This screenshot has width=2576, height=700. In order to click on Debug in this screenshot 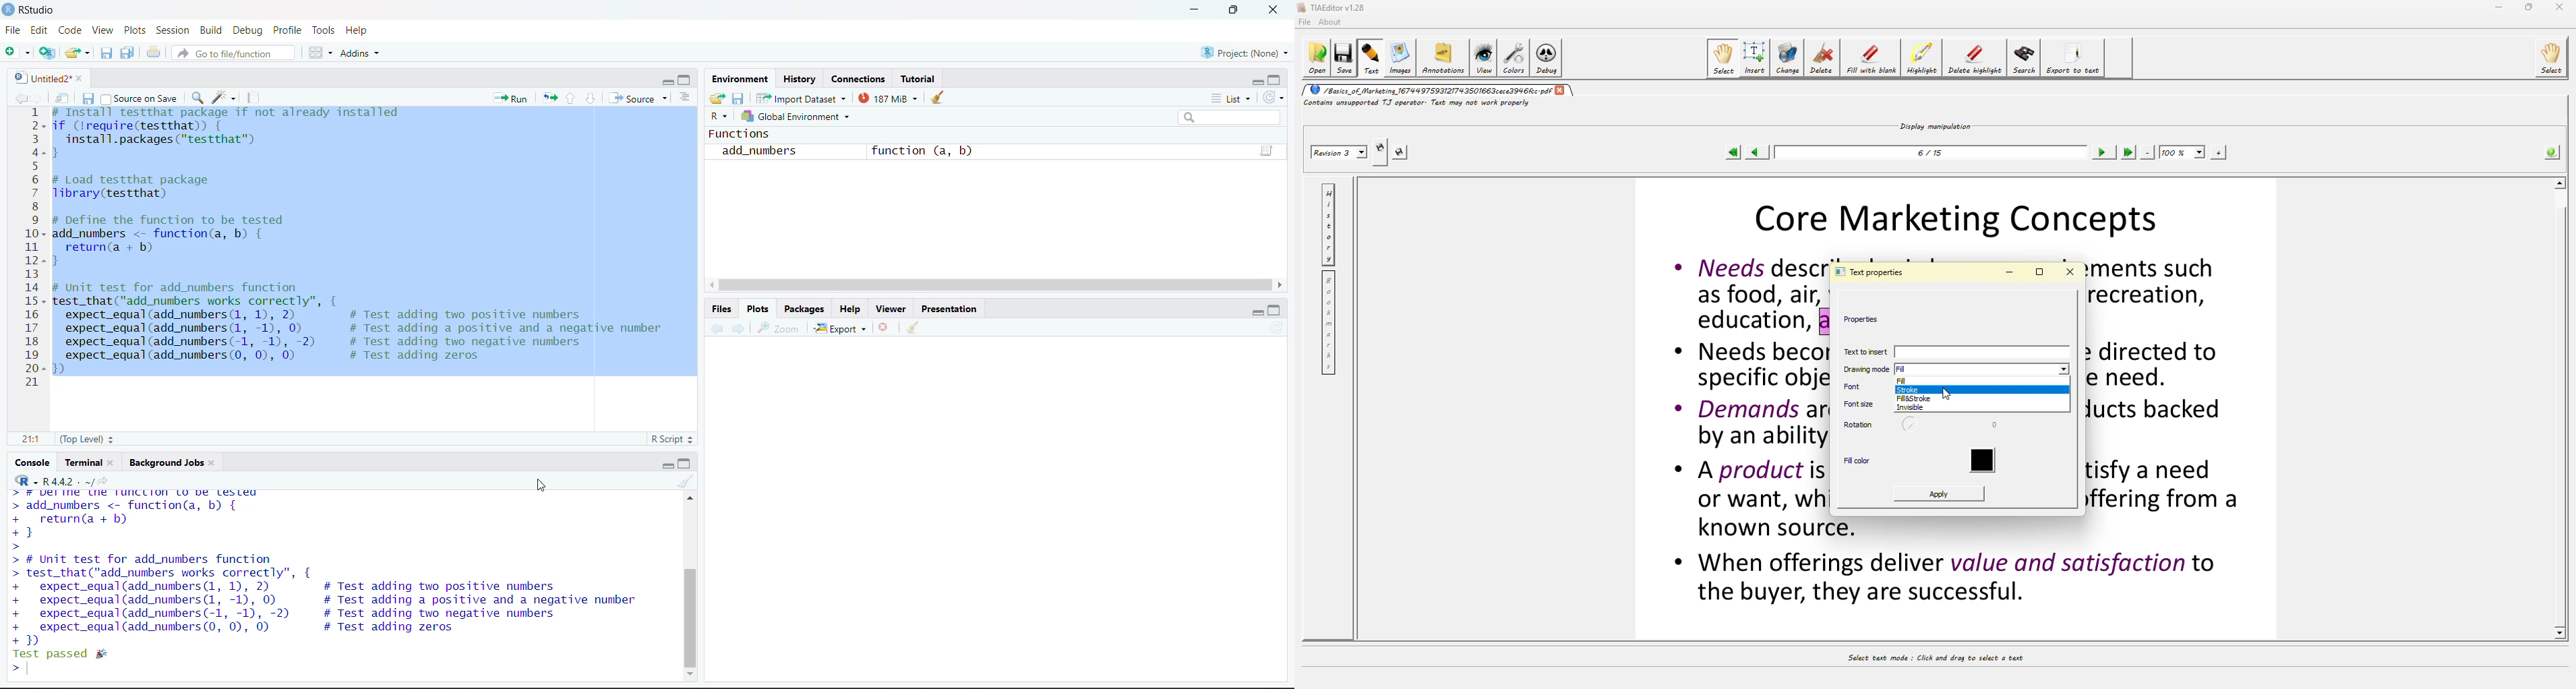, I will do `click(247, 30)`.